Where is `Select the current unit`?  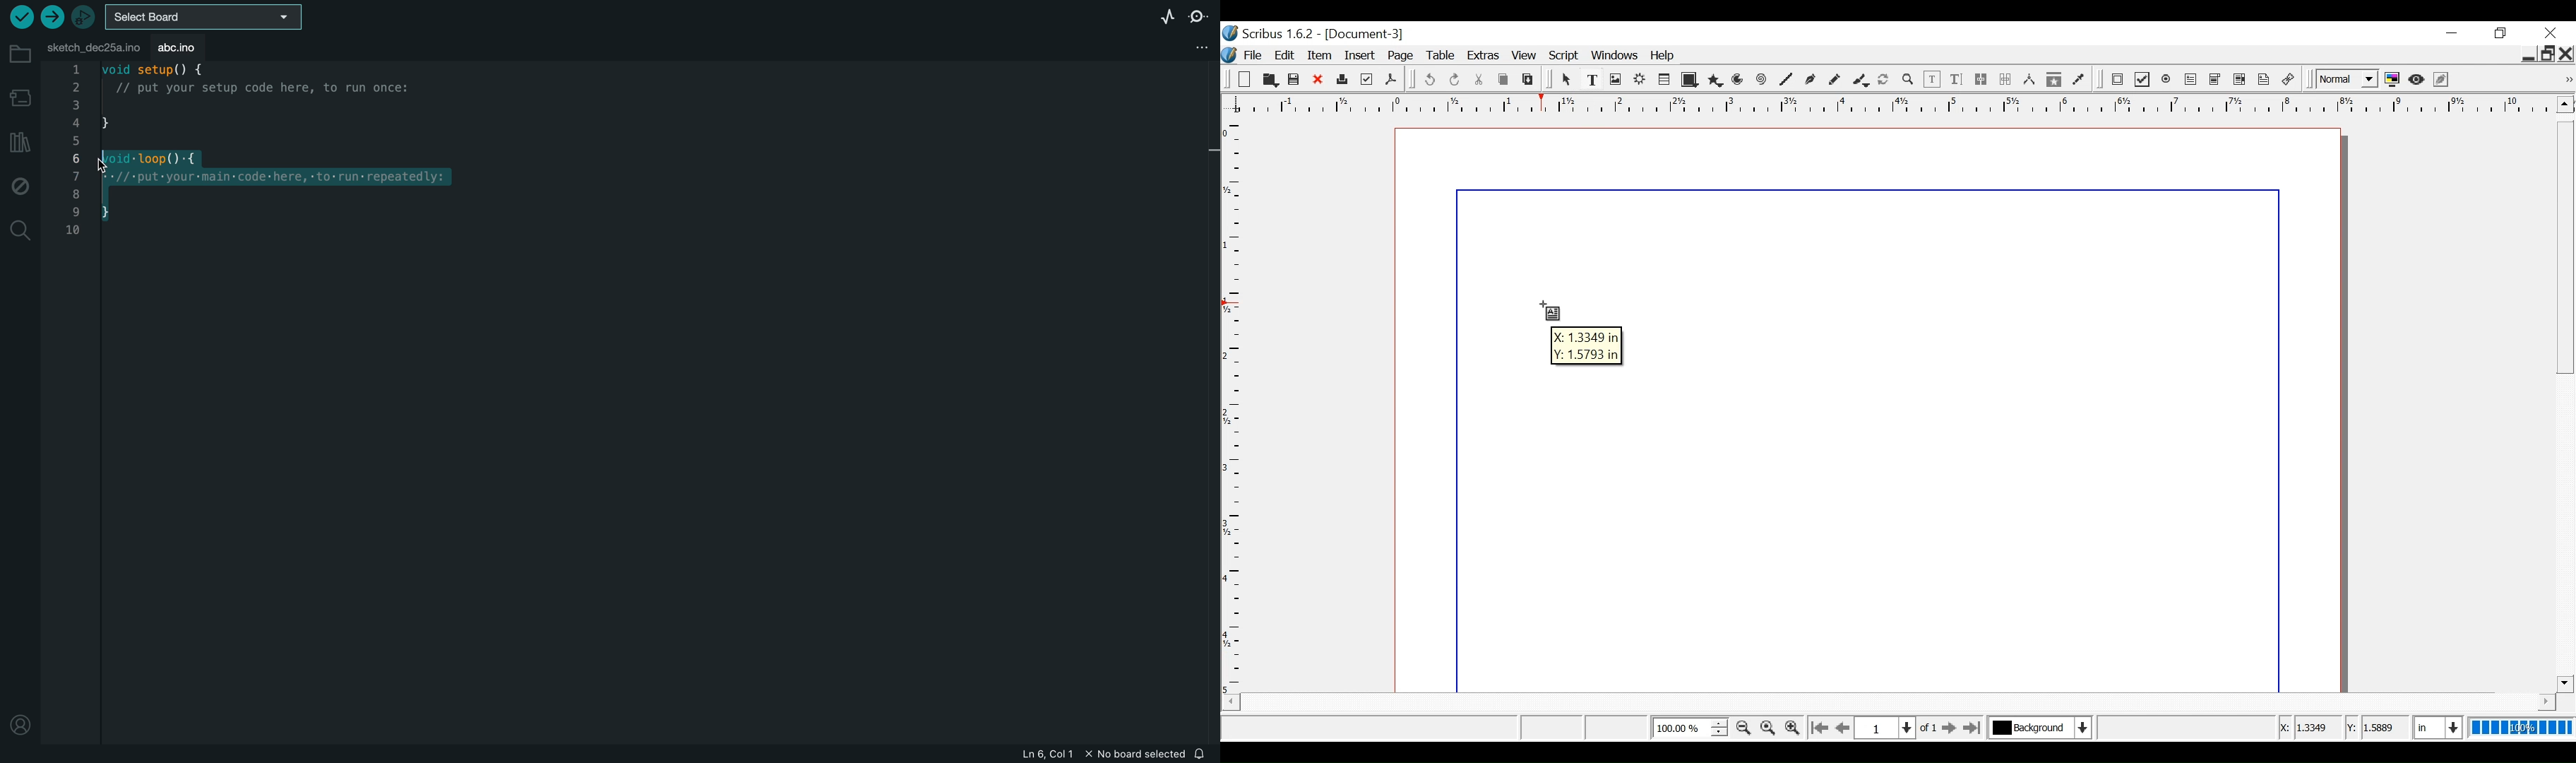
Select the current unit is located at coordinates (2435, 727).